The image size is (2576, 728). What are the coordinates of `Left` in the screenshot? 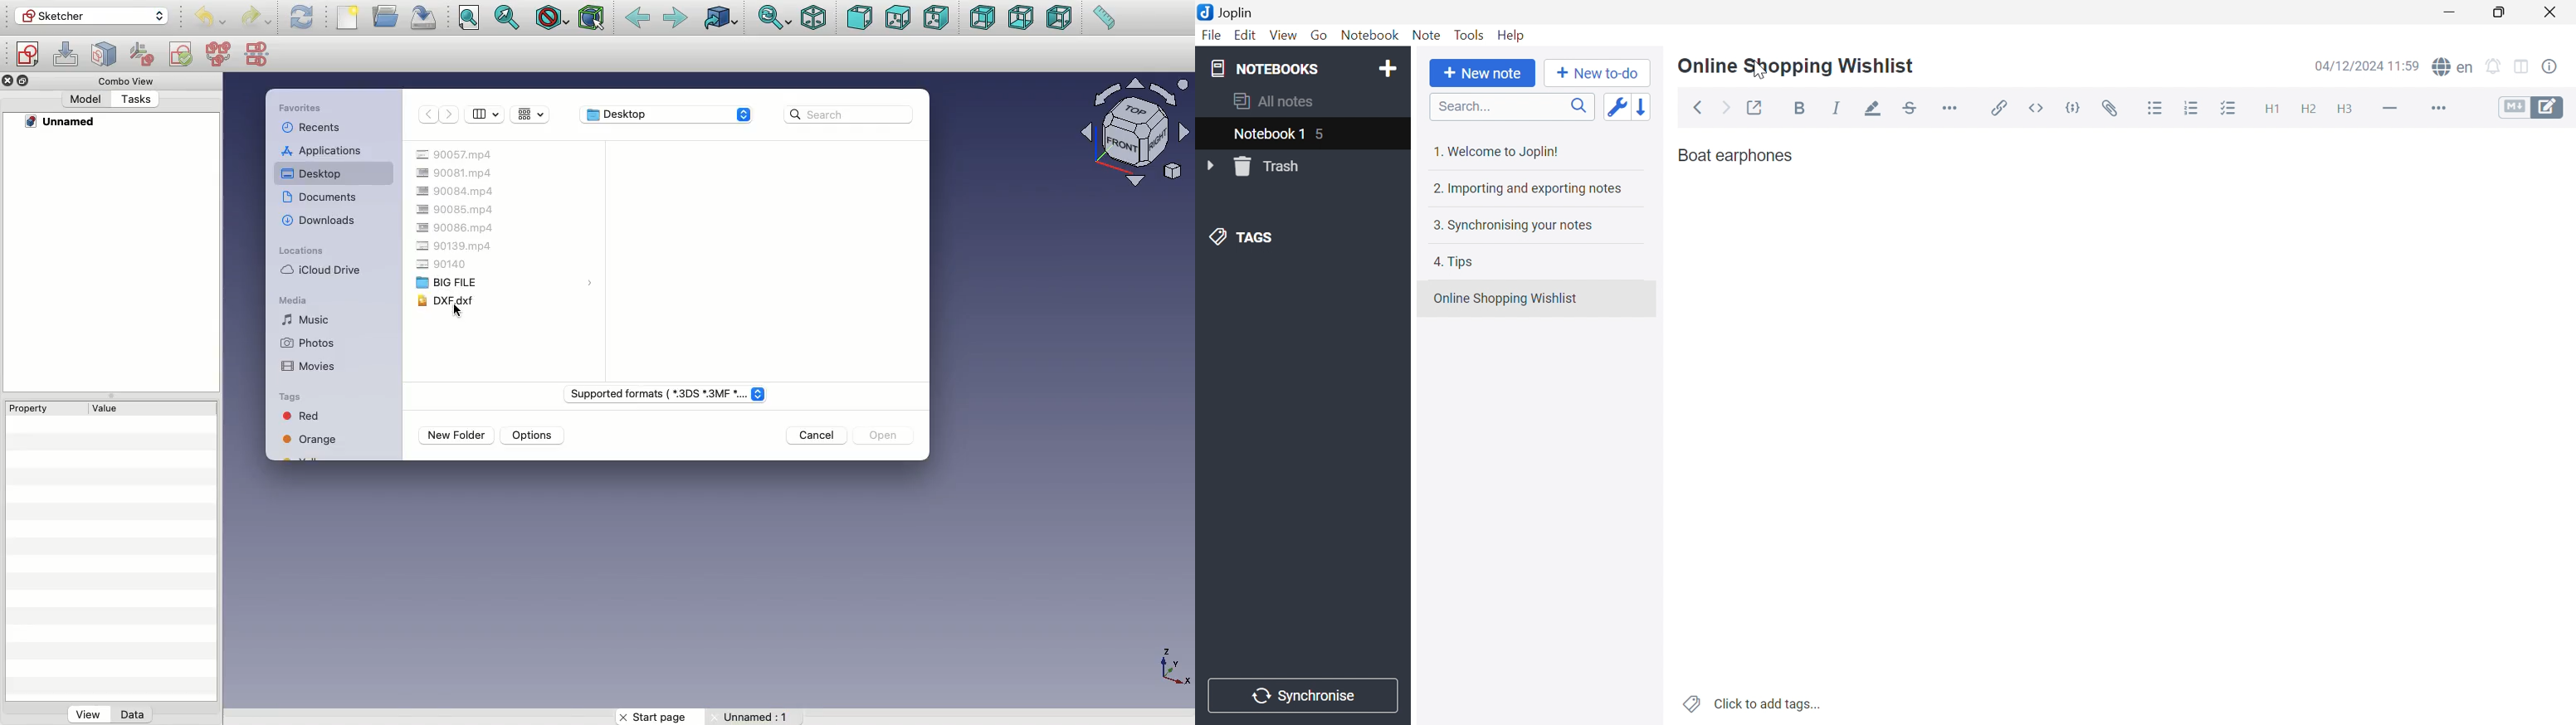 It's located at (1059, 17).